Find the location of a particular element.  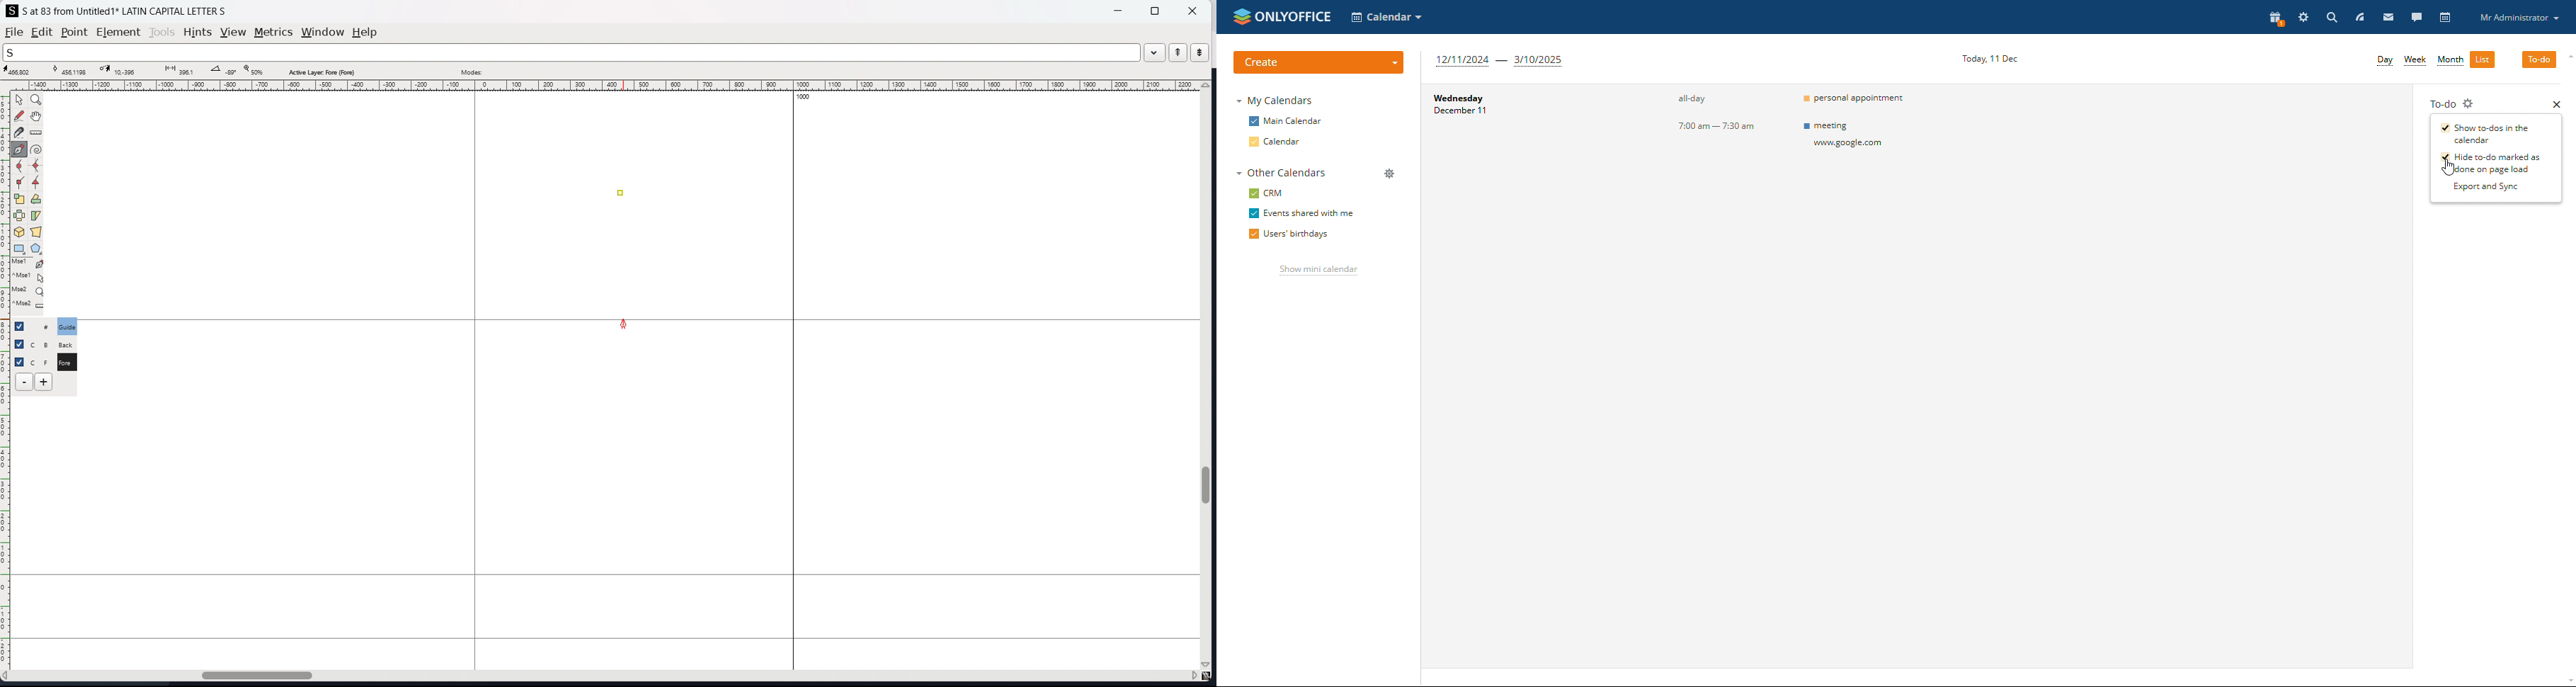

talk is located at coordinates (2415, 18).